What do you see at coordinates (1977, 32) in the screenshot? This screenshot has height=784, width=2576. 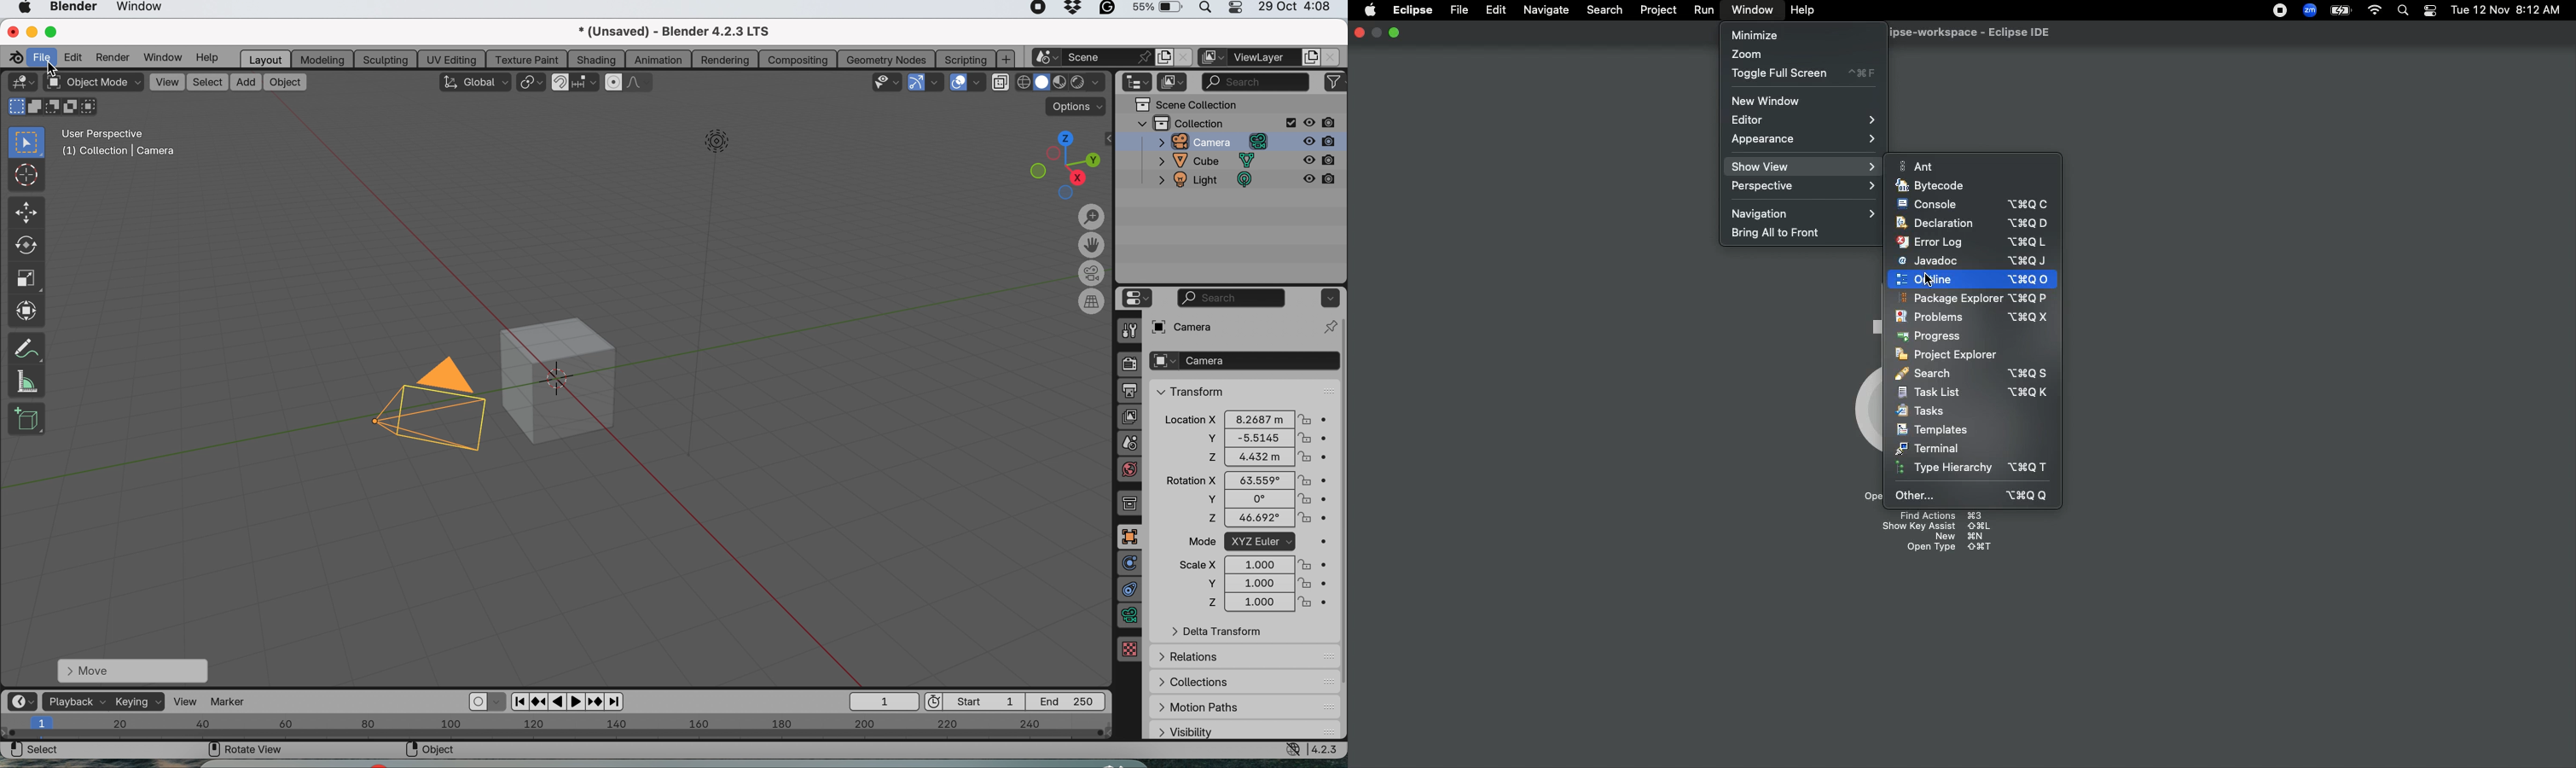 I see `Eclipse IDE workspace` at bounding box center [1977, 32].